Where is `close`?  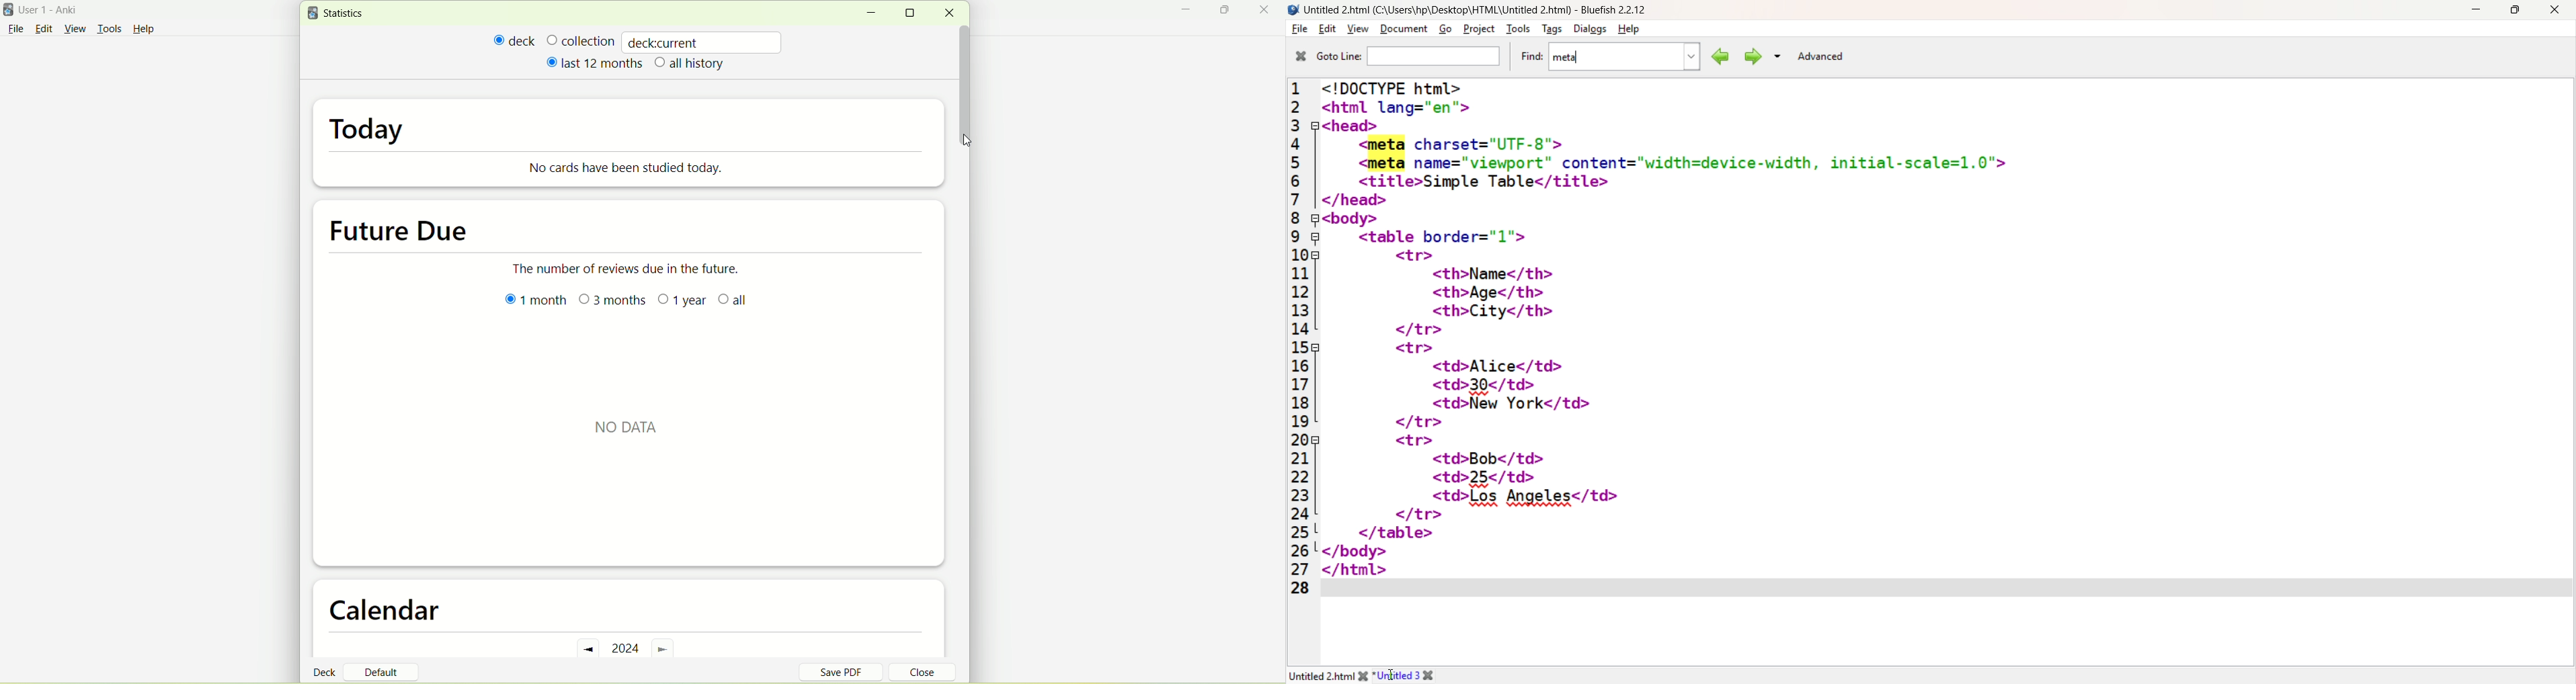 close is located at coordinates (925, 673).